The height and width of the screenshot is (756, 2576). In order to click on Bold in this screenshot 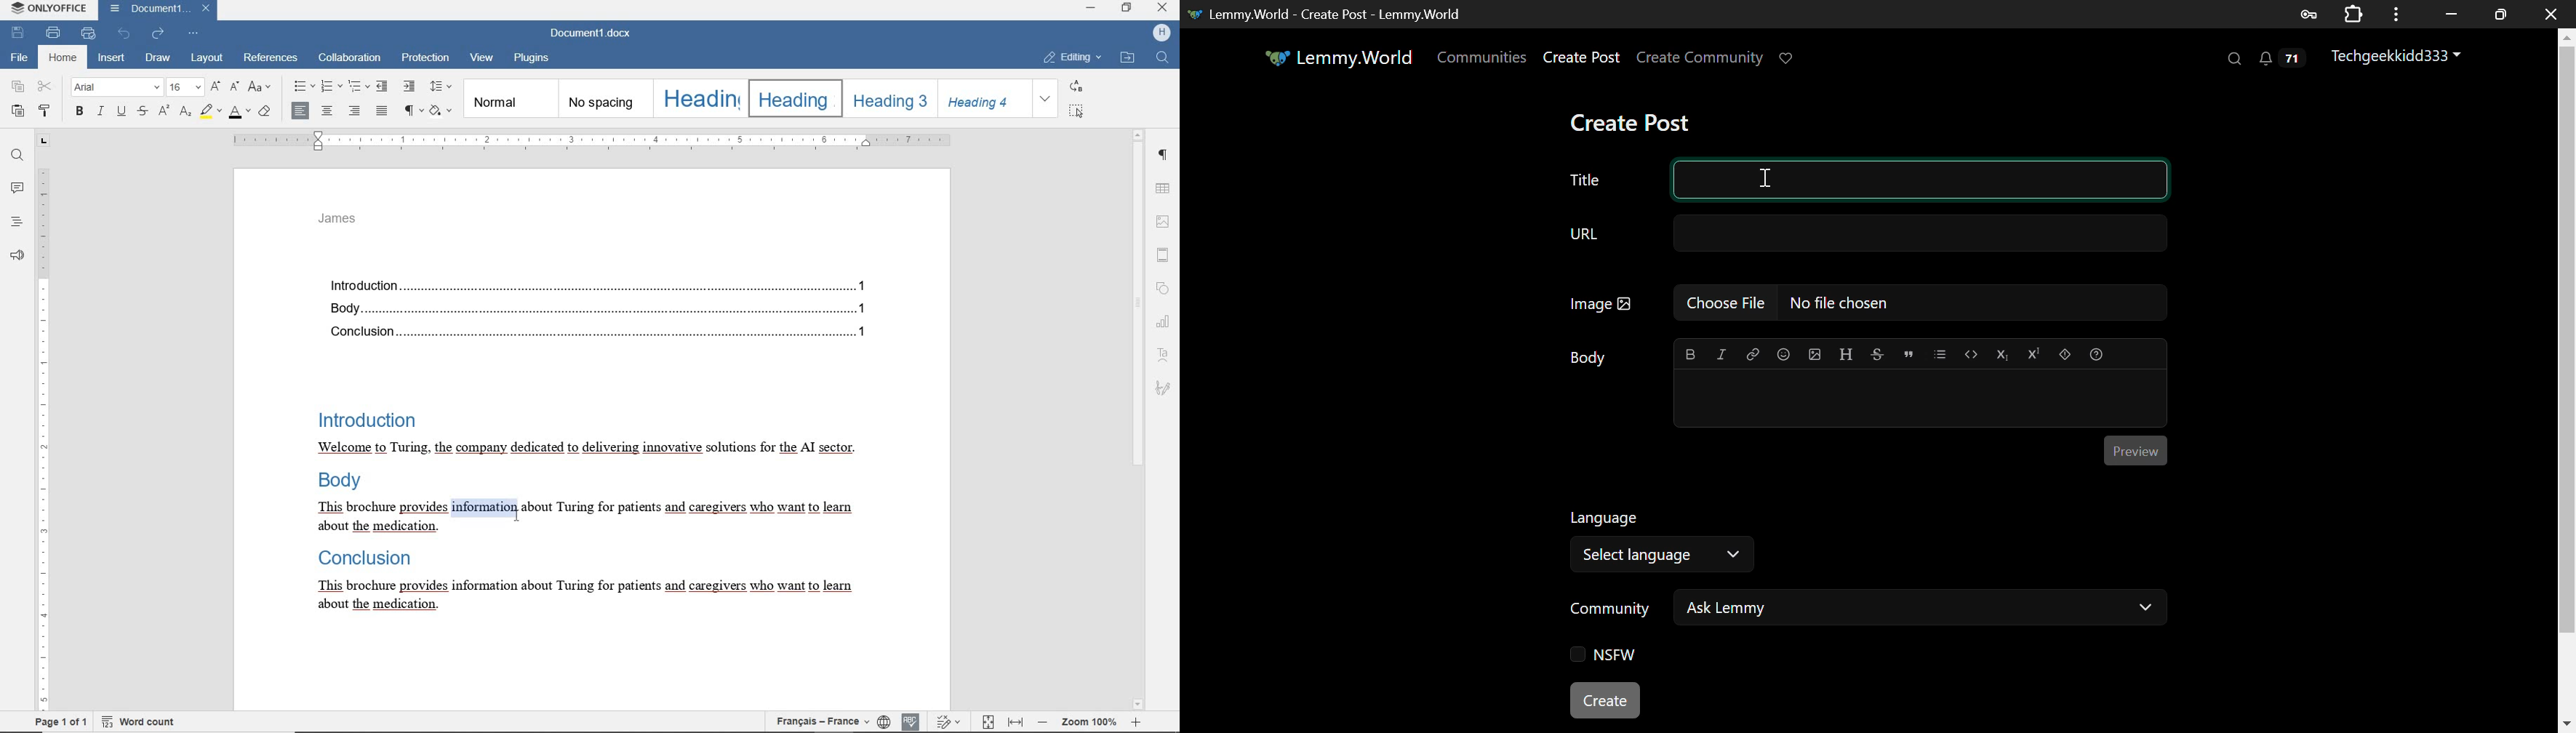, I will do `click(1690, 354)`.